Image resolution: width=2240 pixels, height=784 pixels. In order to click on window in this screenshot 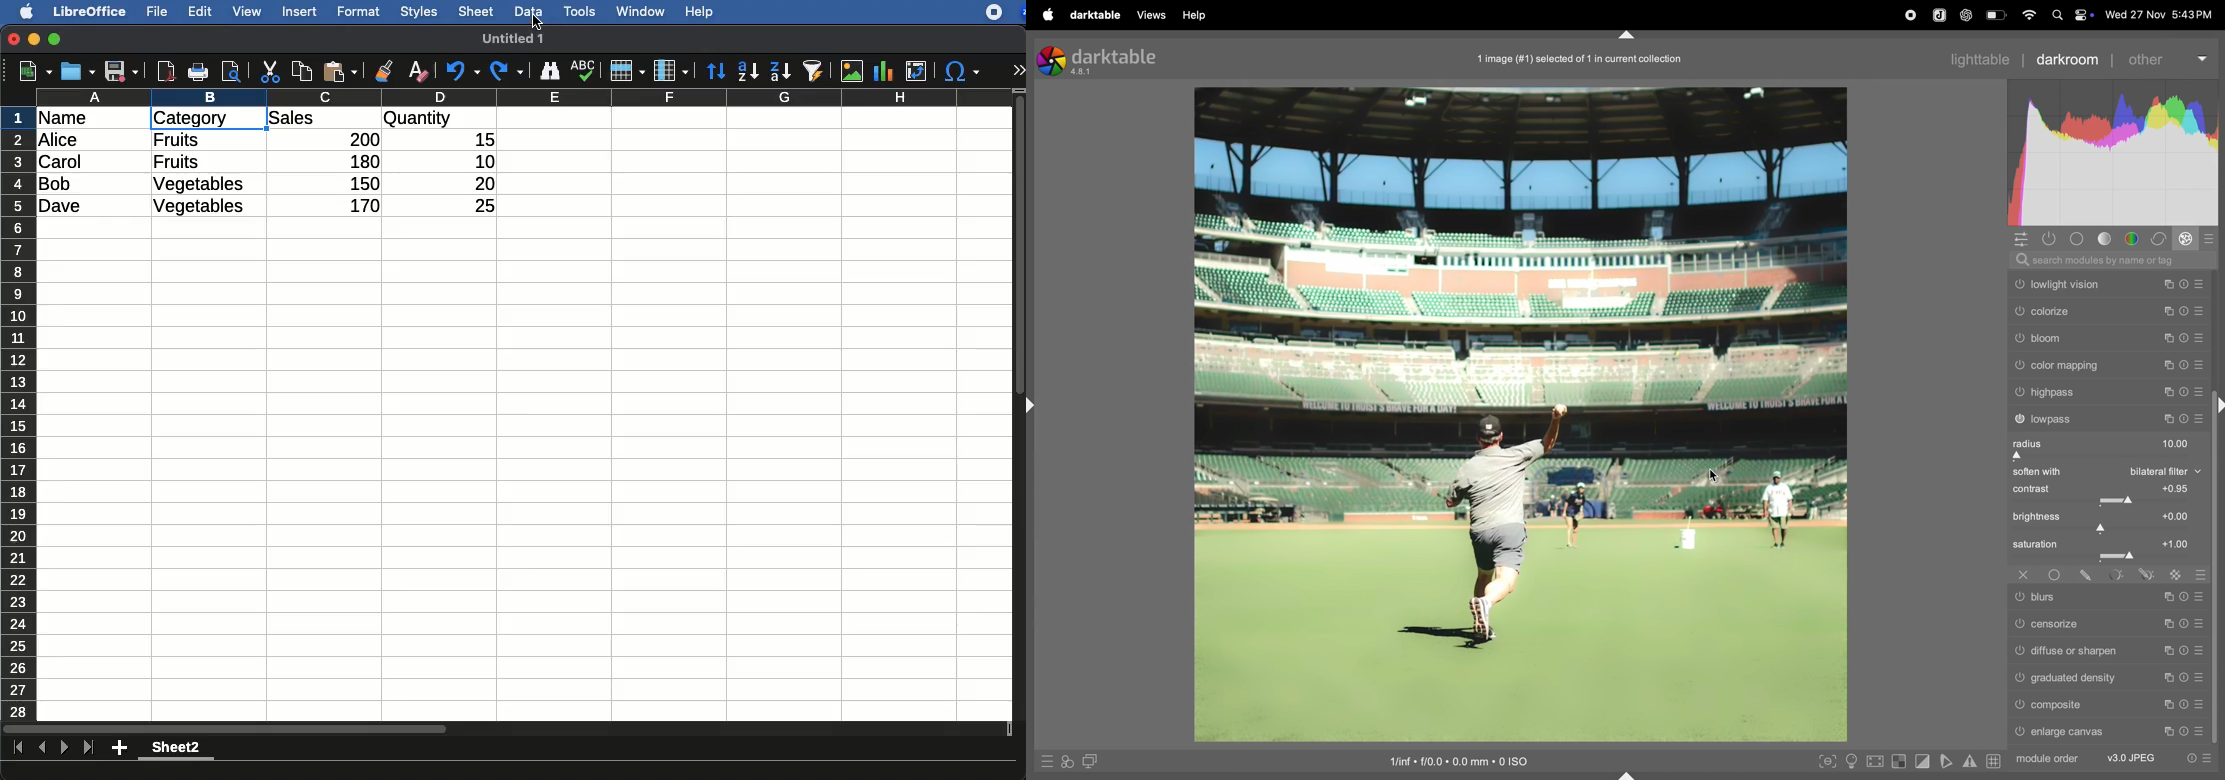, I will do `click(638, 11)`.